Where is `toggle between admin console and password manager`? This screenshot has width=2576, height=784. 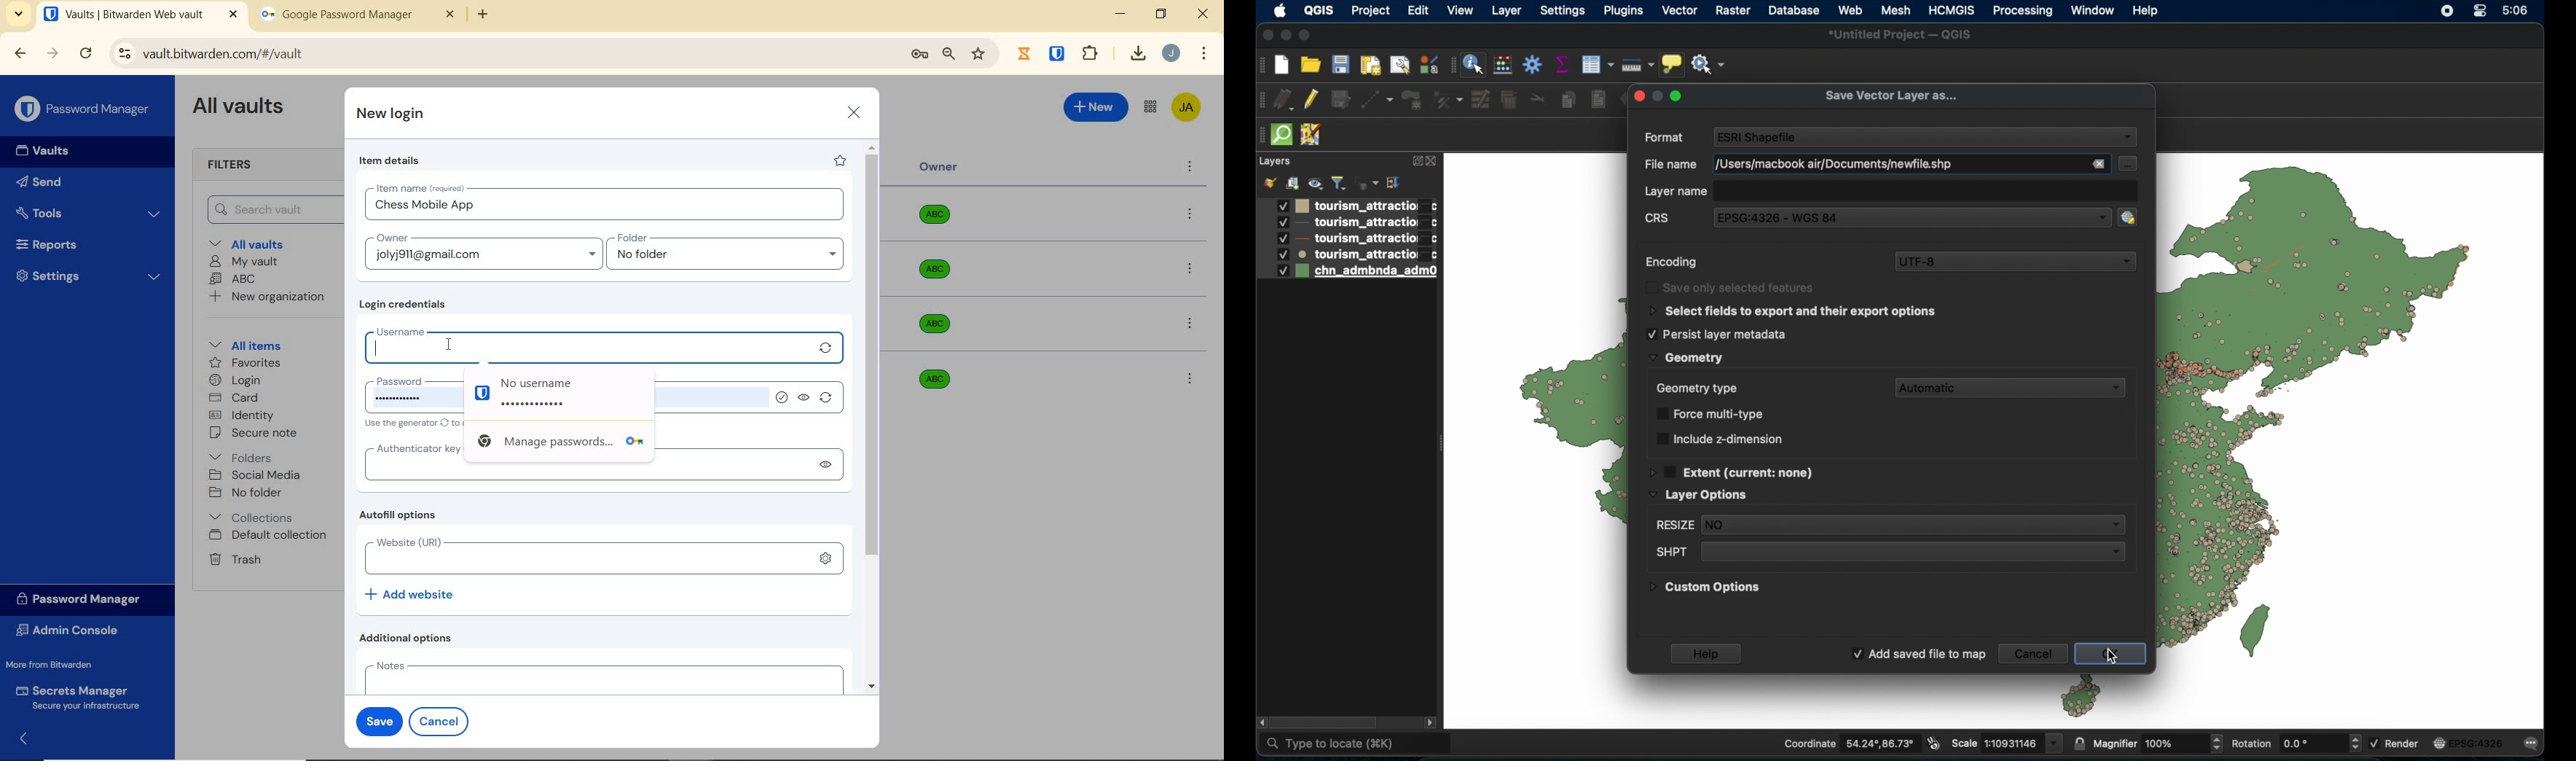
toggle between admin console and password manager is located at coordinates (1149, 108).